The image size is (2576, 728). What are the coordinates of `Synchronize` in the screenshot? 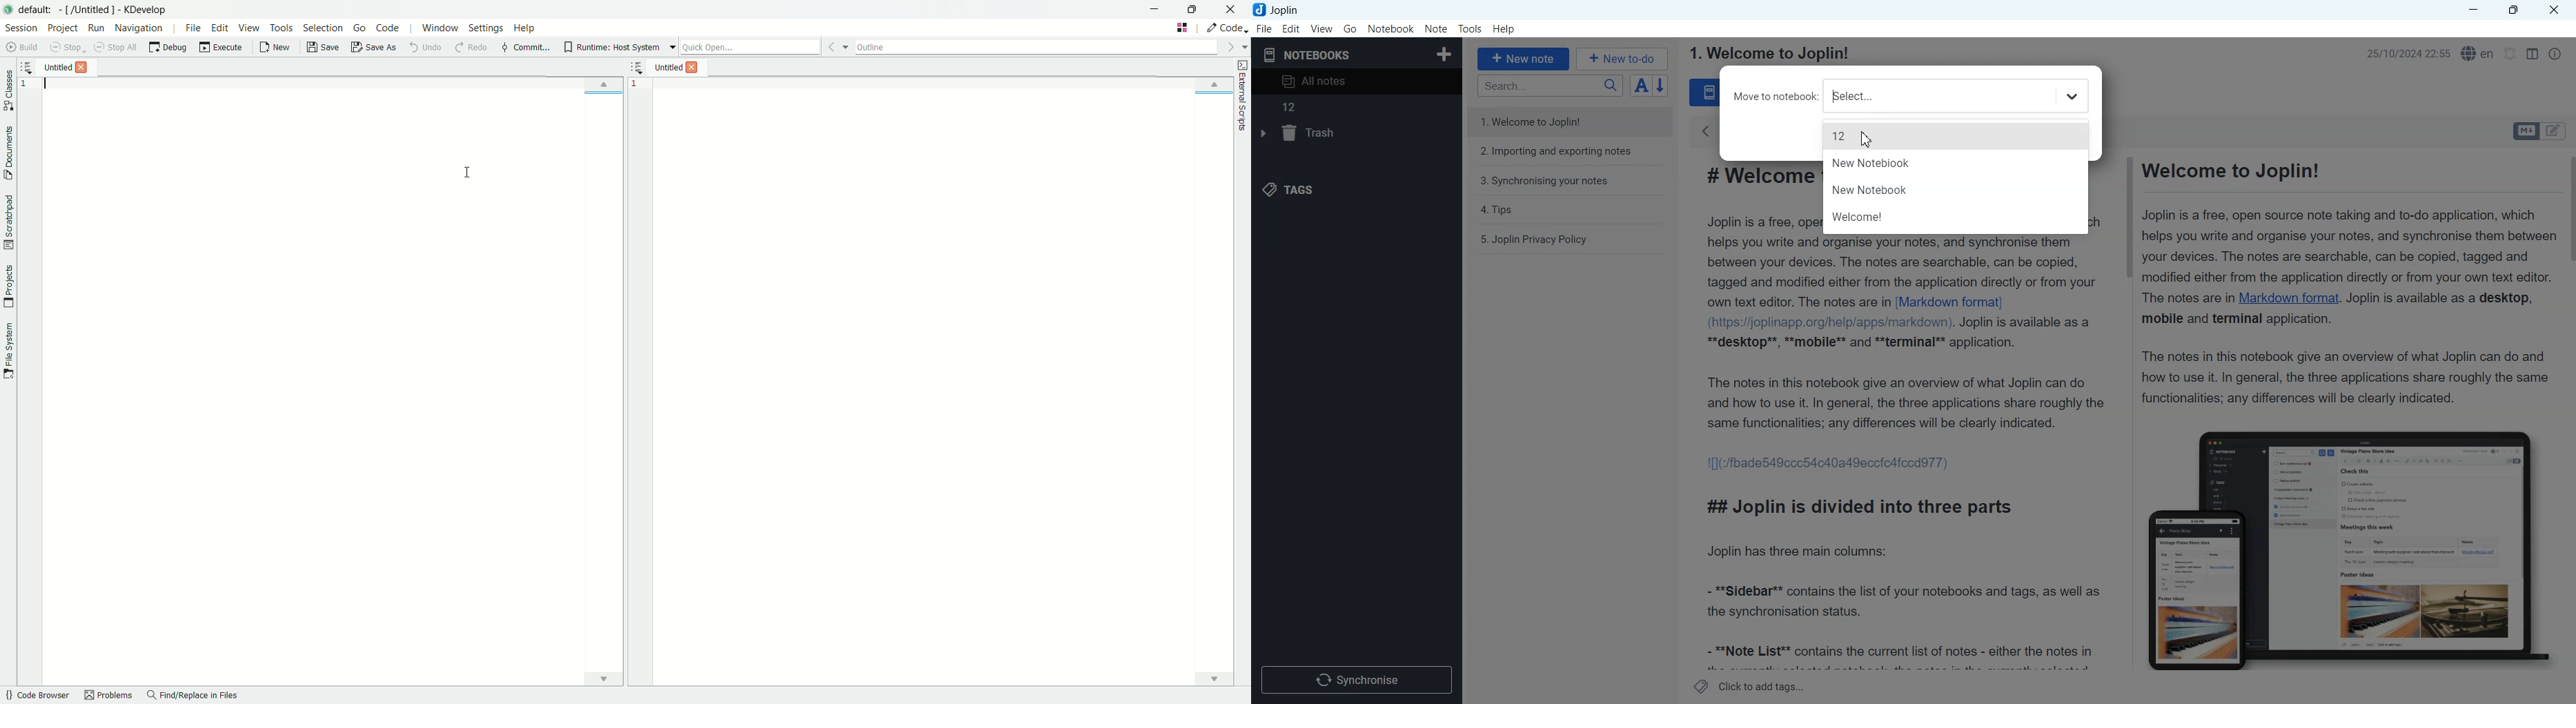 It's located at (1356, 678).